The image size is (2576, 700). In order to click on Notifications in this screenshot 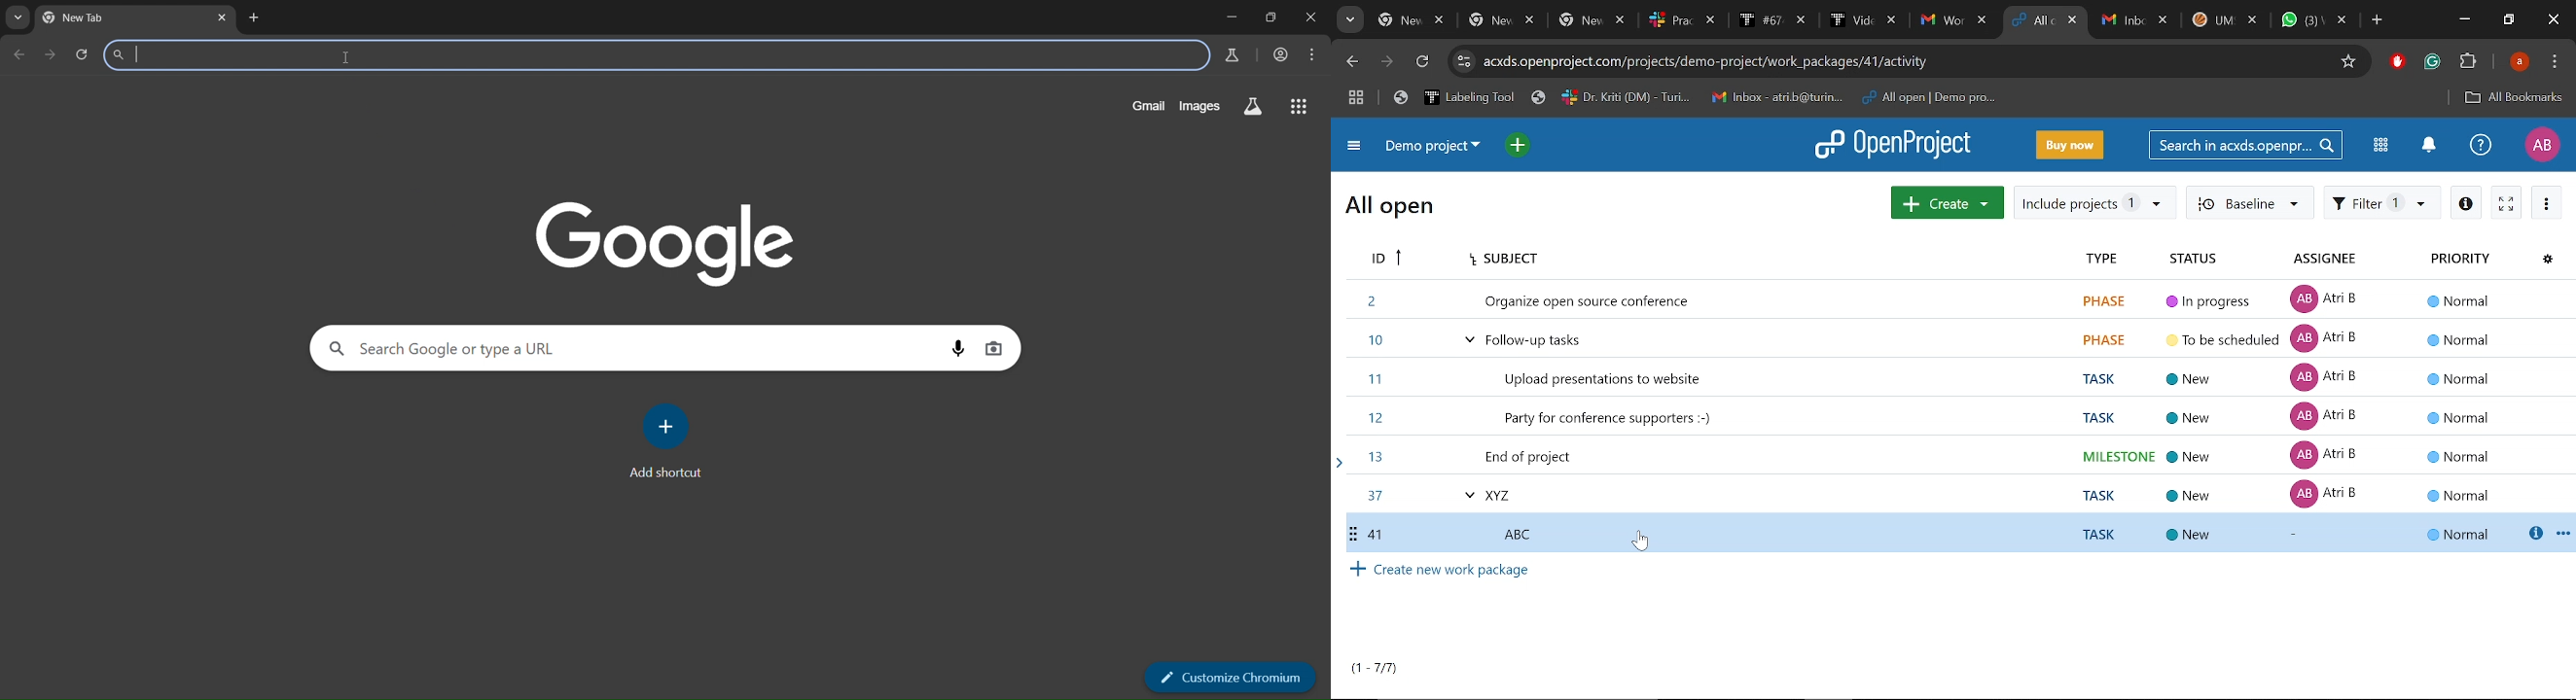, I will do `click(2429, 146)`.